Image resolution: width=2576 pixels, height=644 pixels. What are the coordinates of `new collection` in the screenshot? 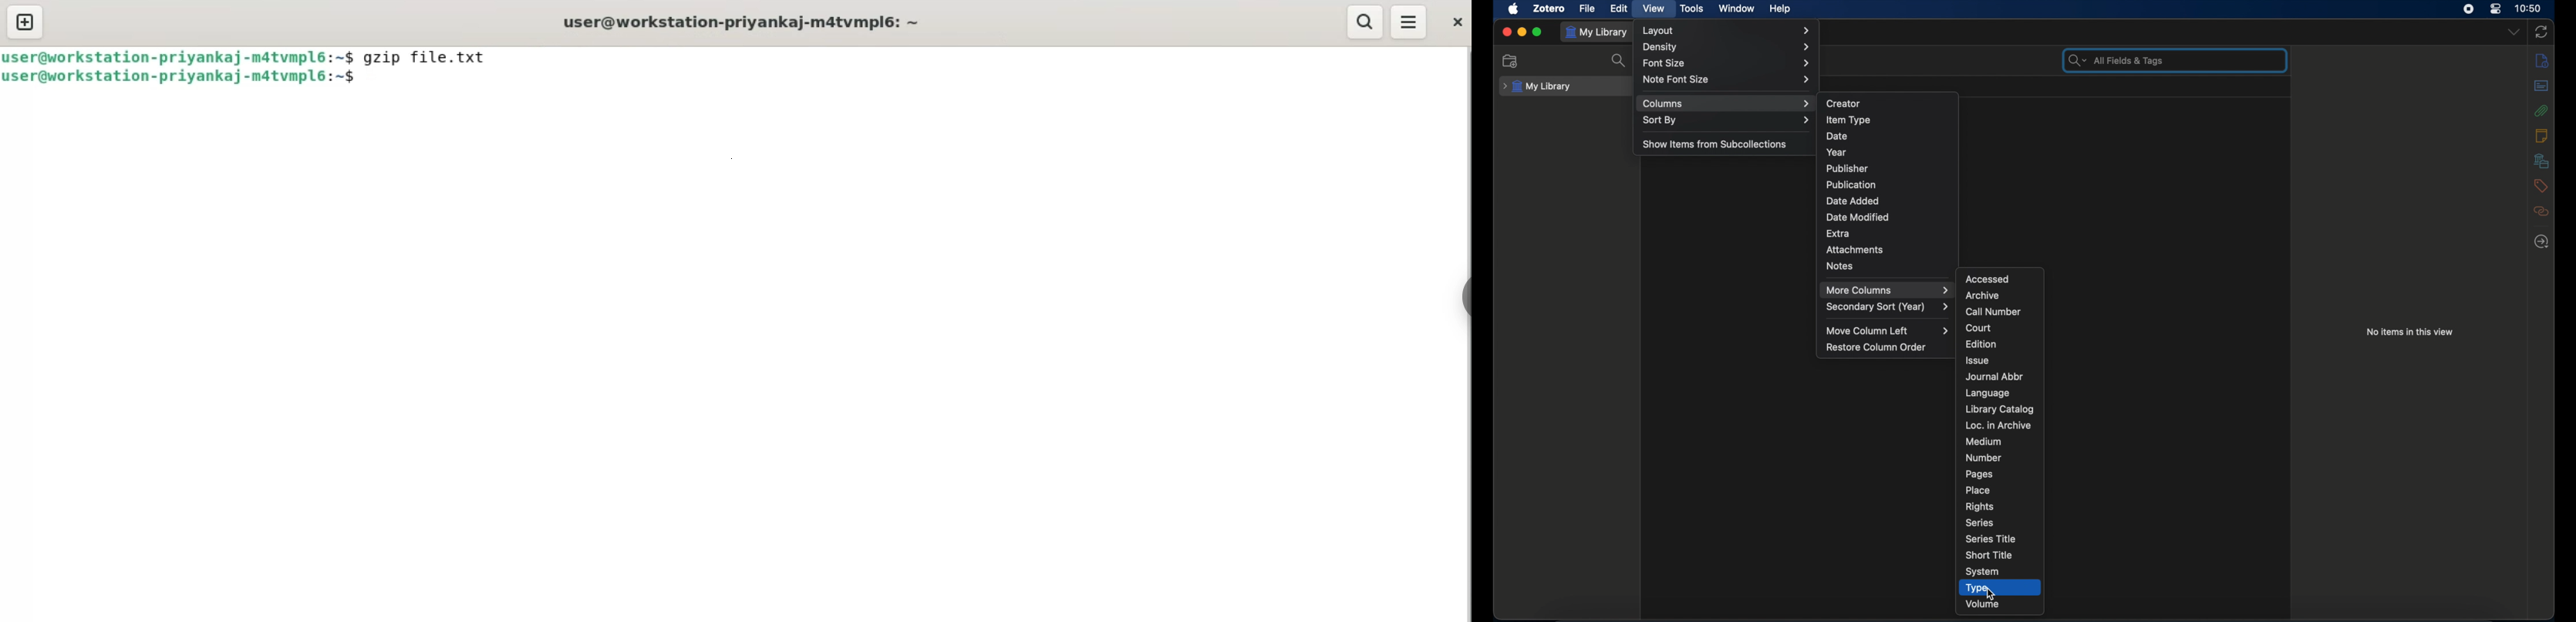 It's located at (1511, 61).